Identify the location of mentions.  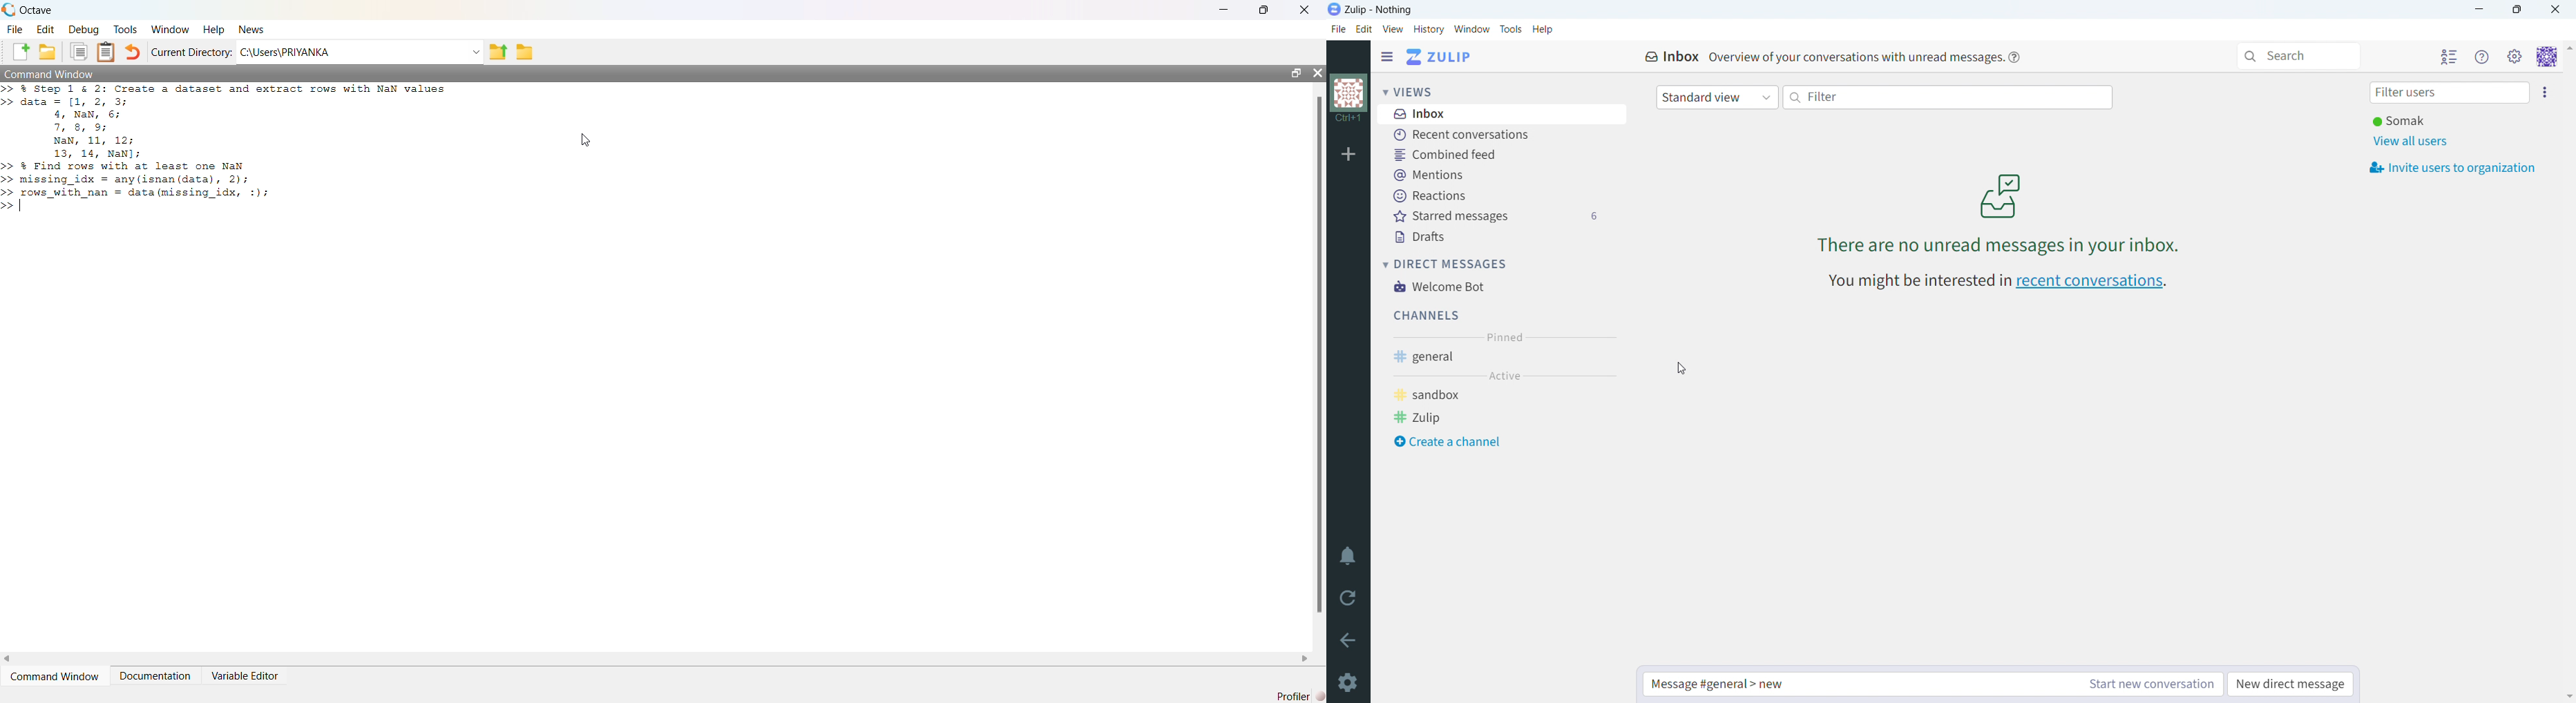
(1494, 176).